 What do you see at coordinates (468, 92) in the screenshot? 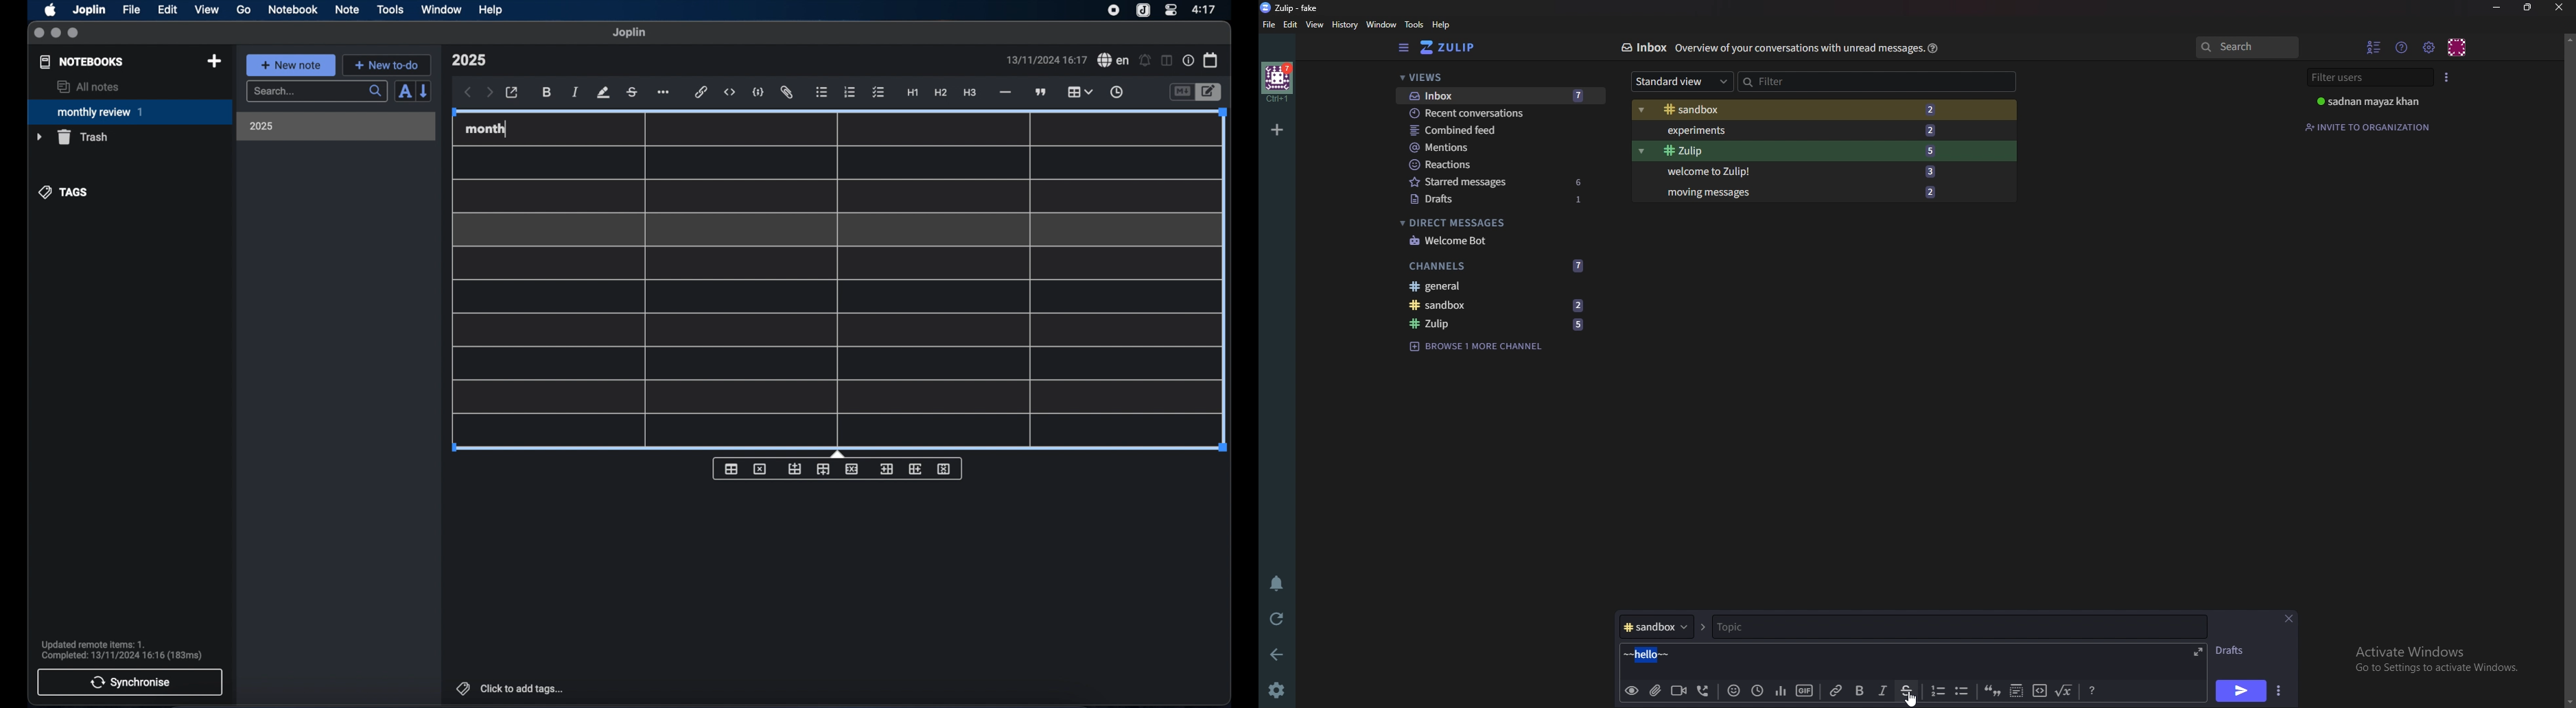
I see `back` at bounding box center [468, 92].